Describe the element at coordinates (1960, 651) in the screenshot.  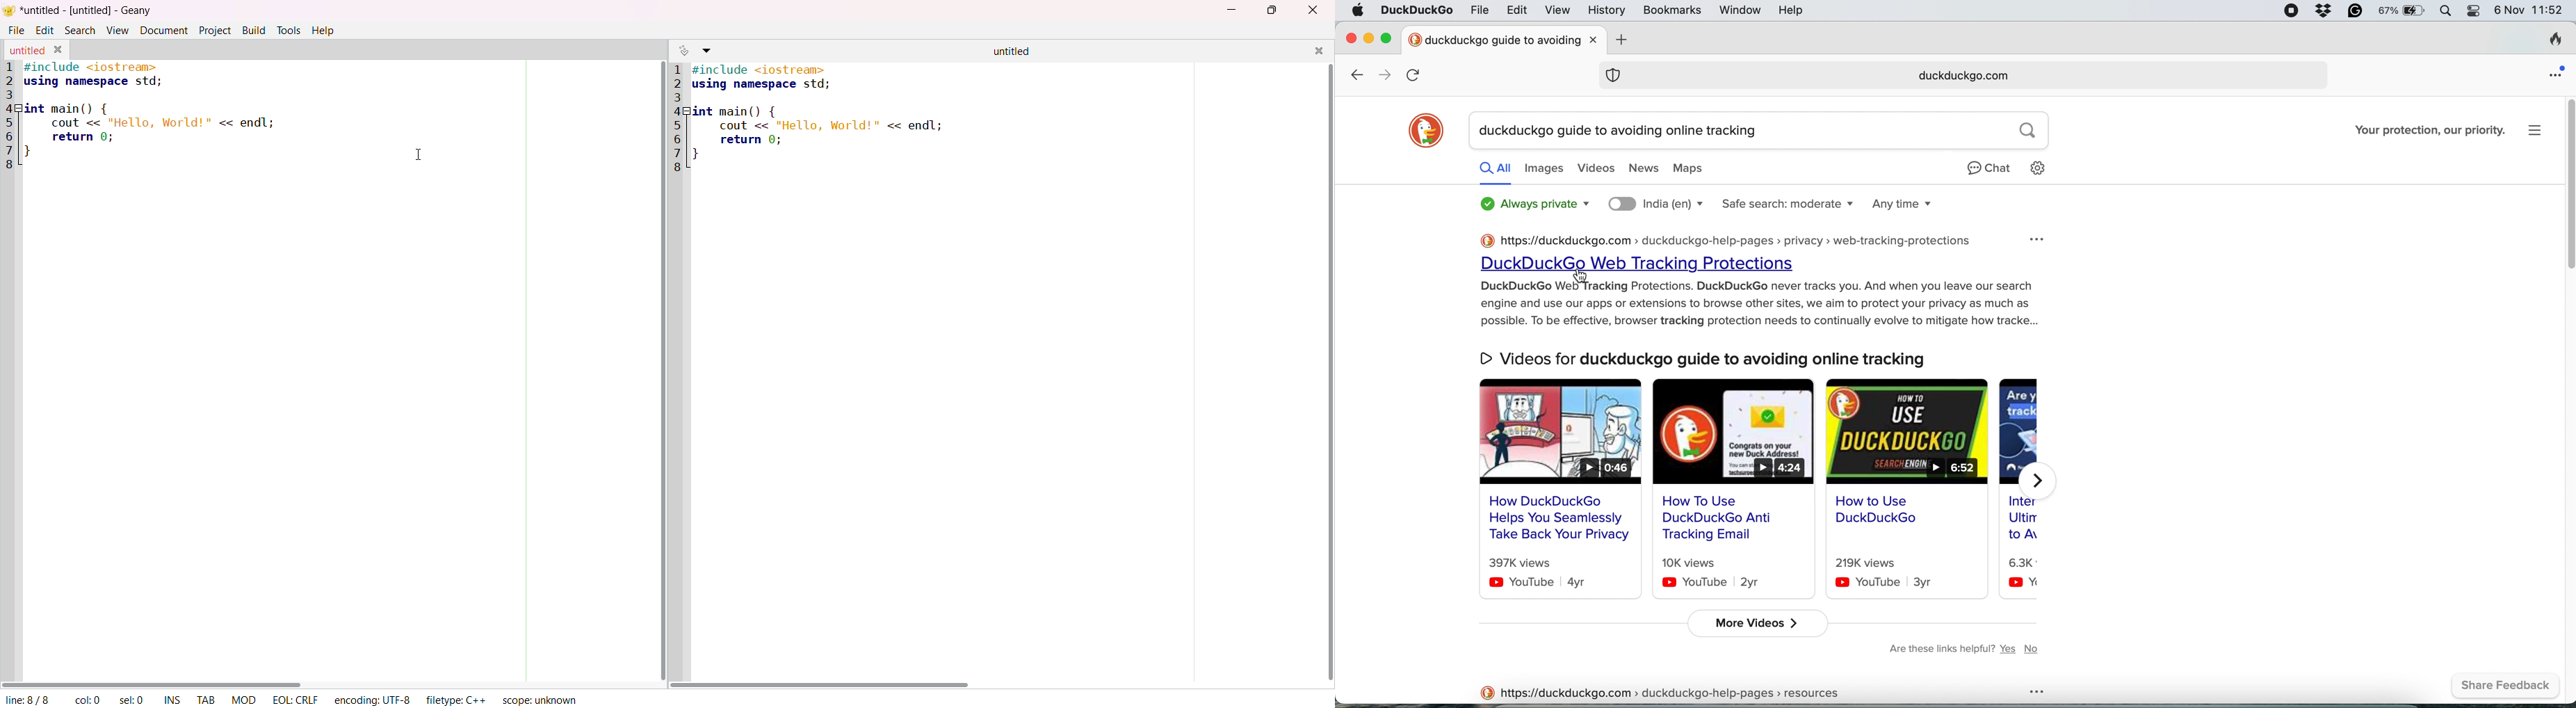
I see `are these links helpful` at that location.